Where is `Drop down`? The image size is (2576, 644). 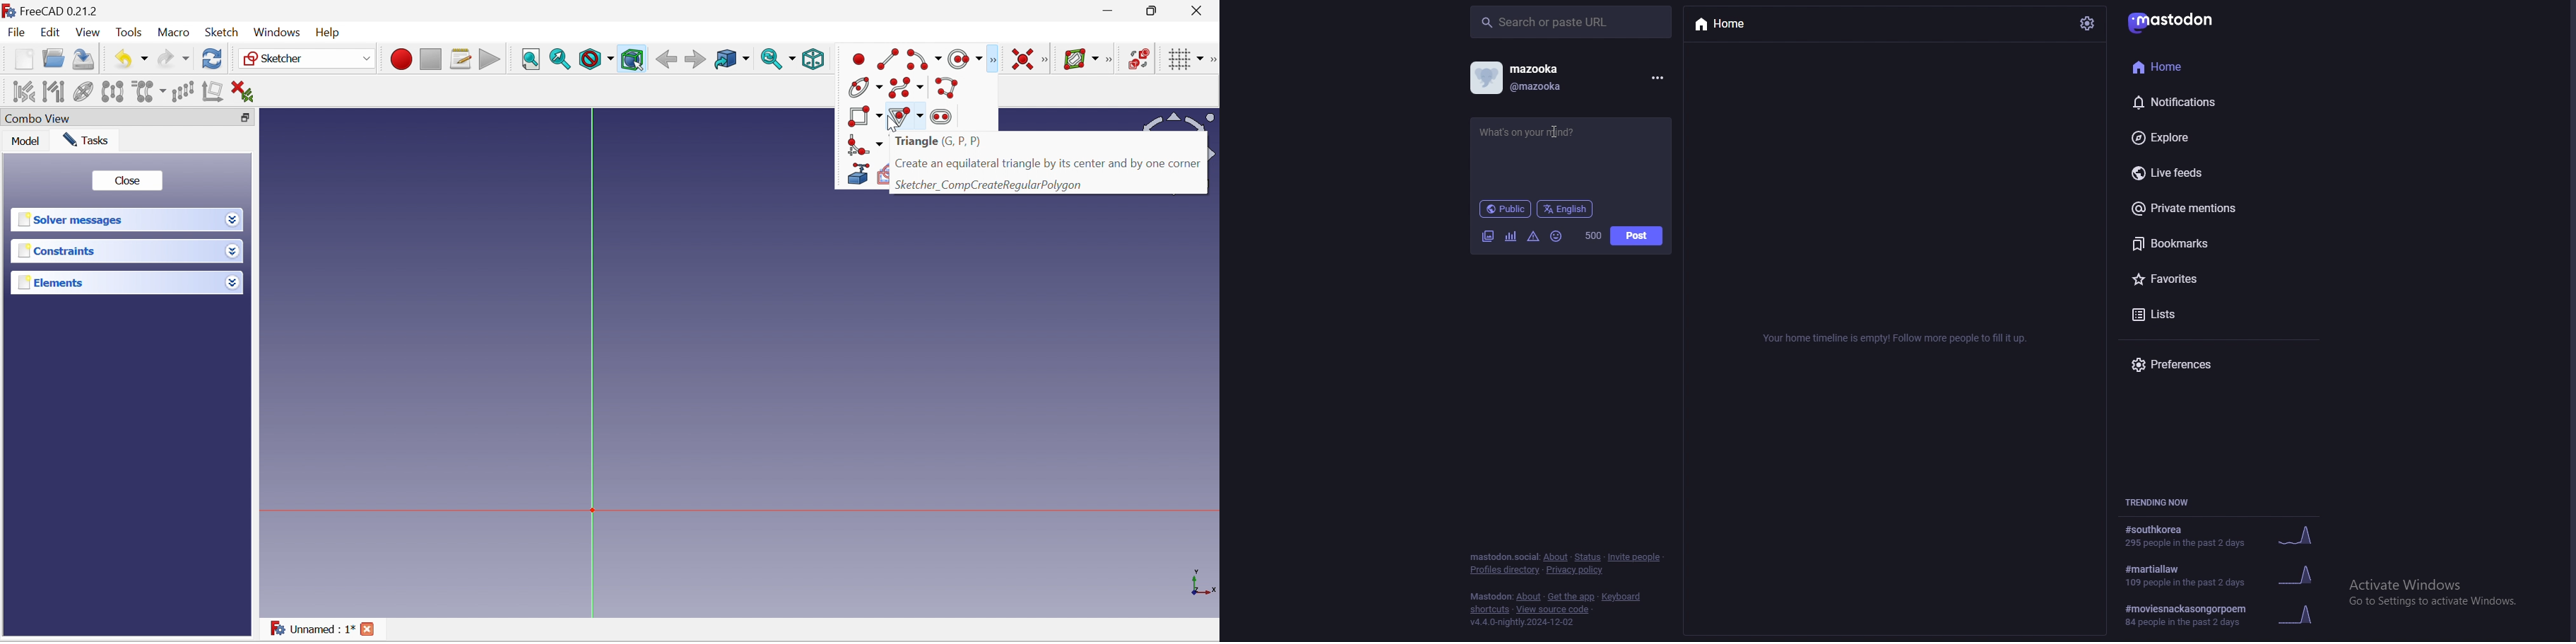
Drop down is located at coordinates (233, 282).